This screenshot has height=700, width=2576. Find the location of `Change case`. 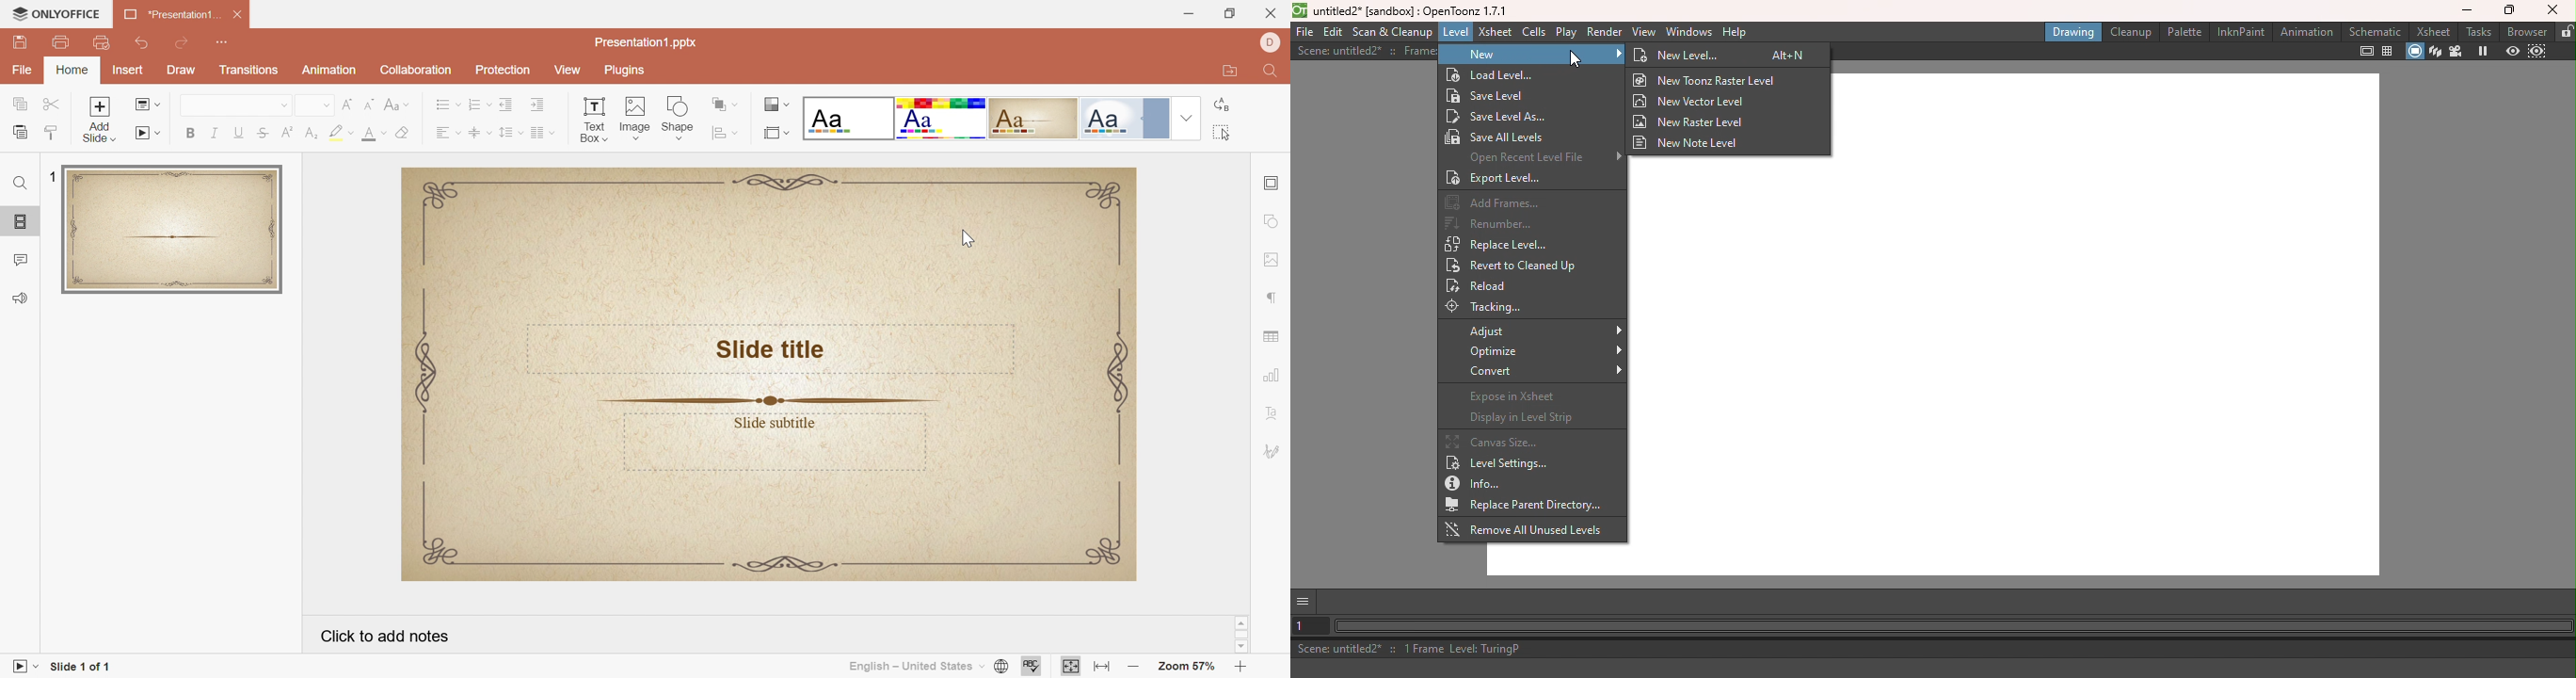

Change case is located at coordinates (393, 104).